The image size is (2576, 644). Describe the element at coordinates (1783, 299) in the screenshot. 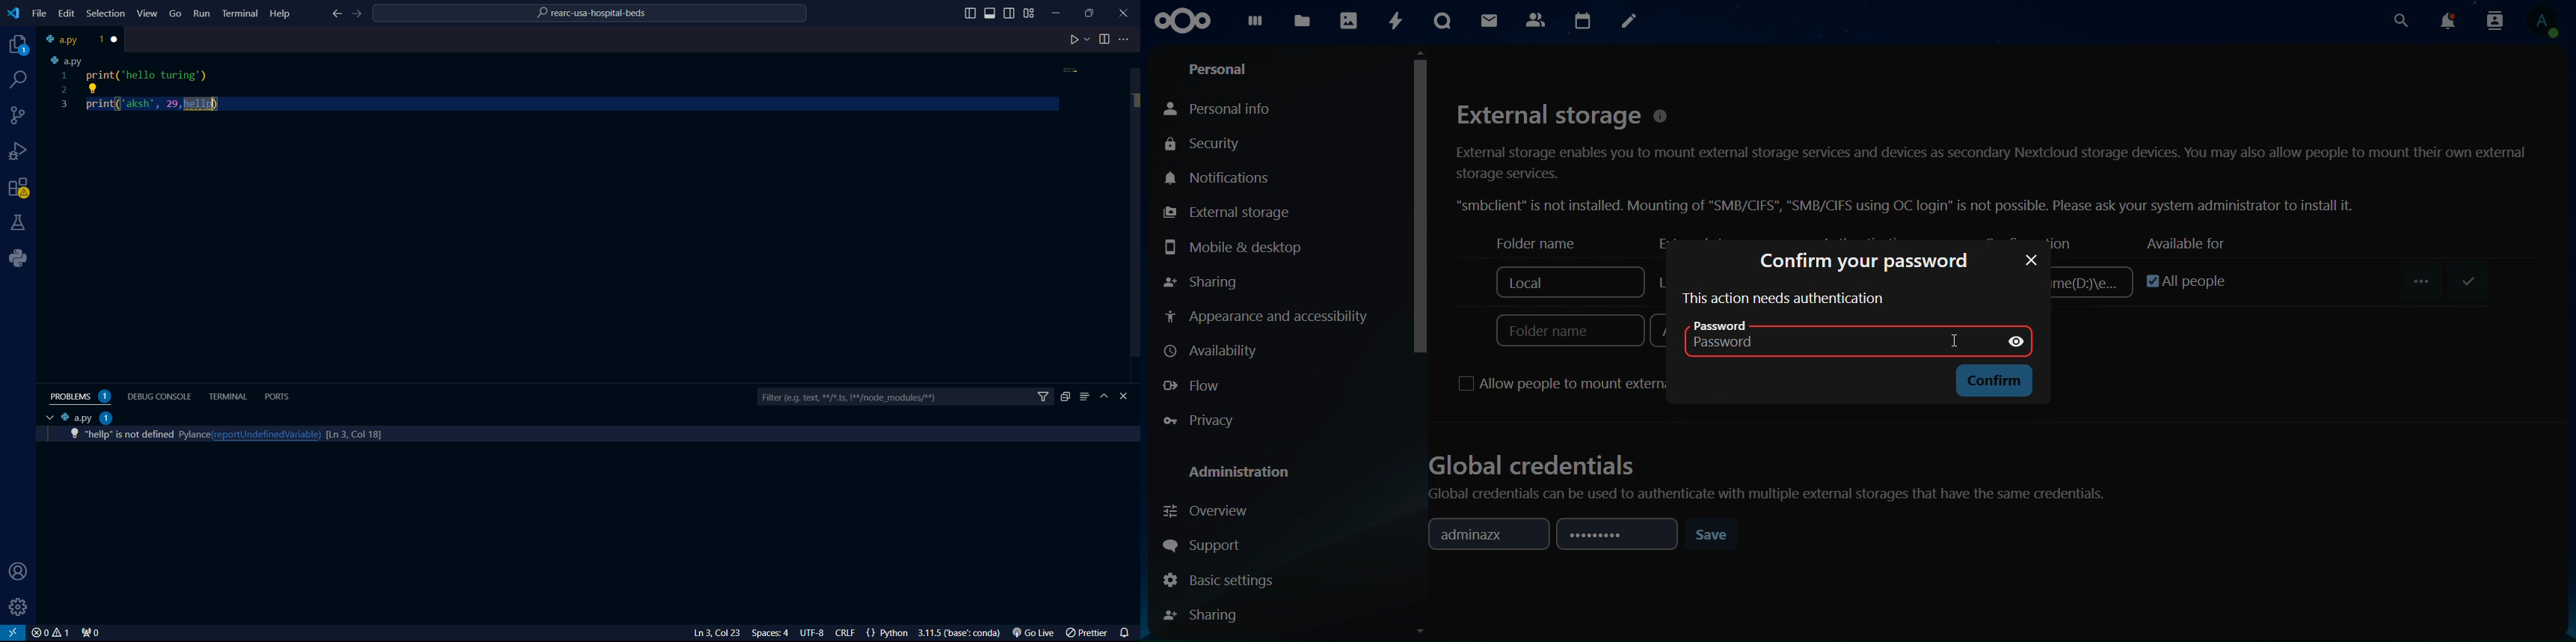

I see `this action need authentication` at that location.